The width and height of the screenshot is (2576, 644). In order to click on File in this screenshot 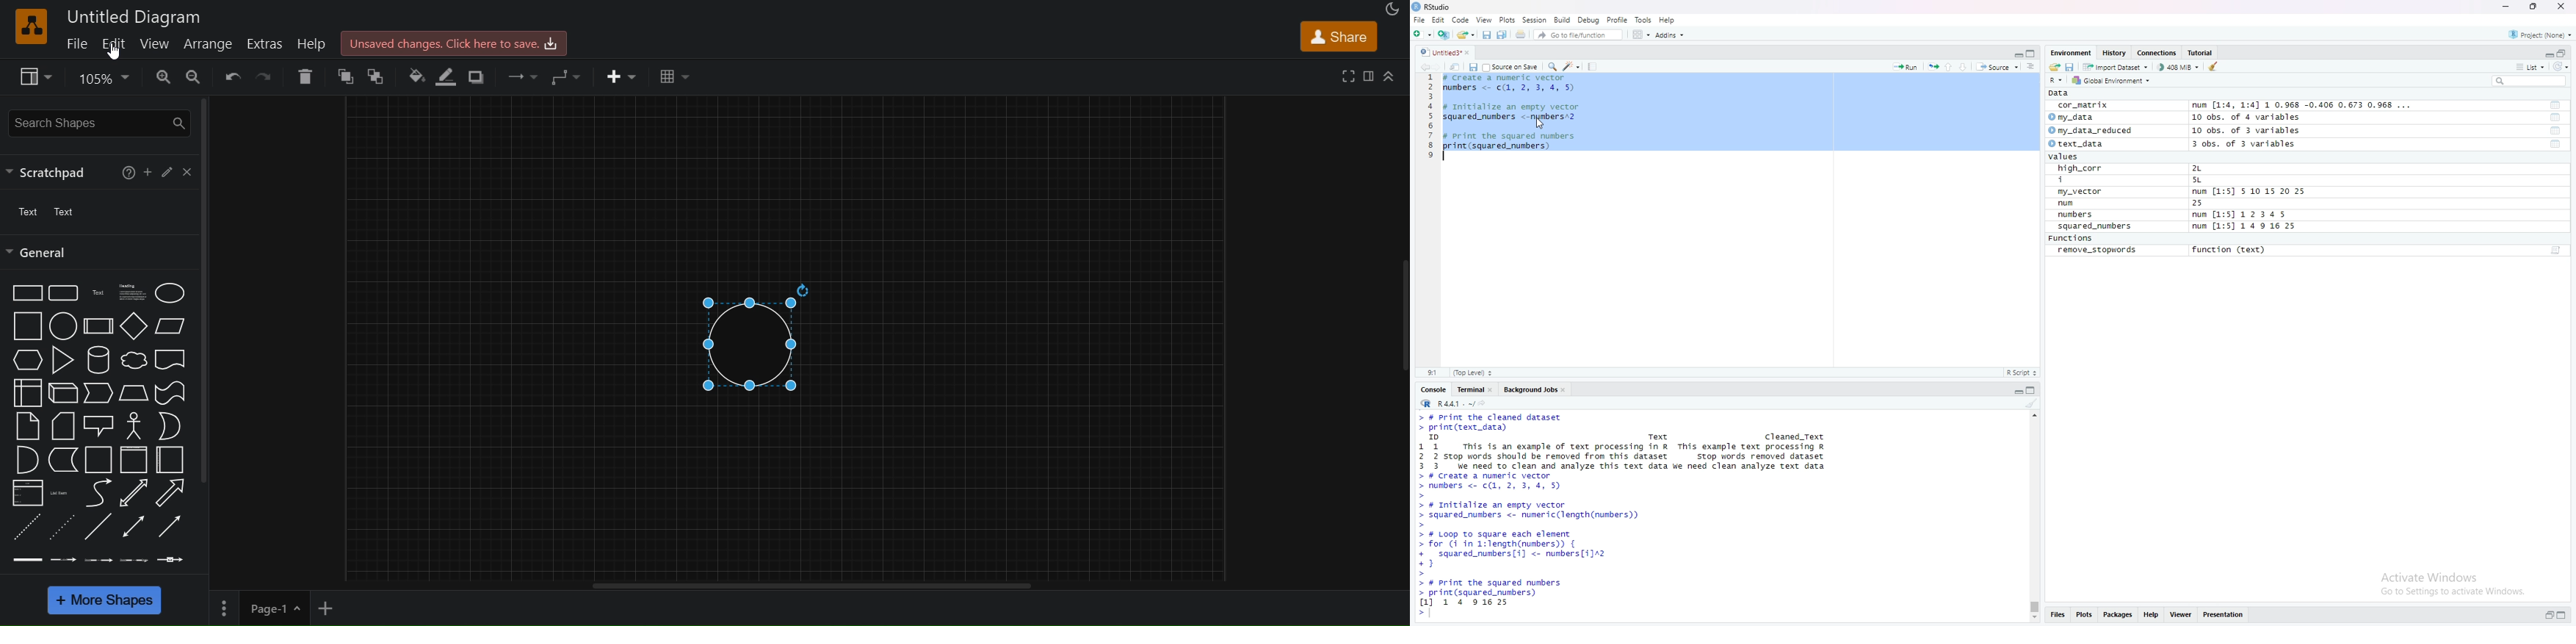, I will do `click(1419, 19)`.